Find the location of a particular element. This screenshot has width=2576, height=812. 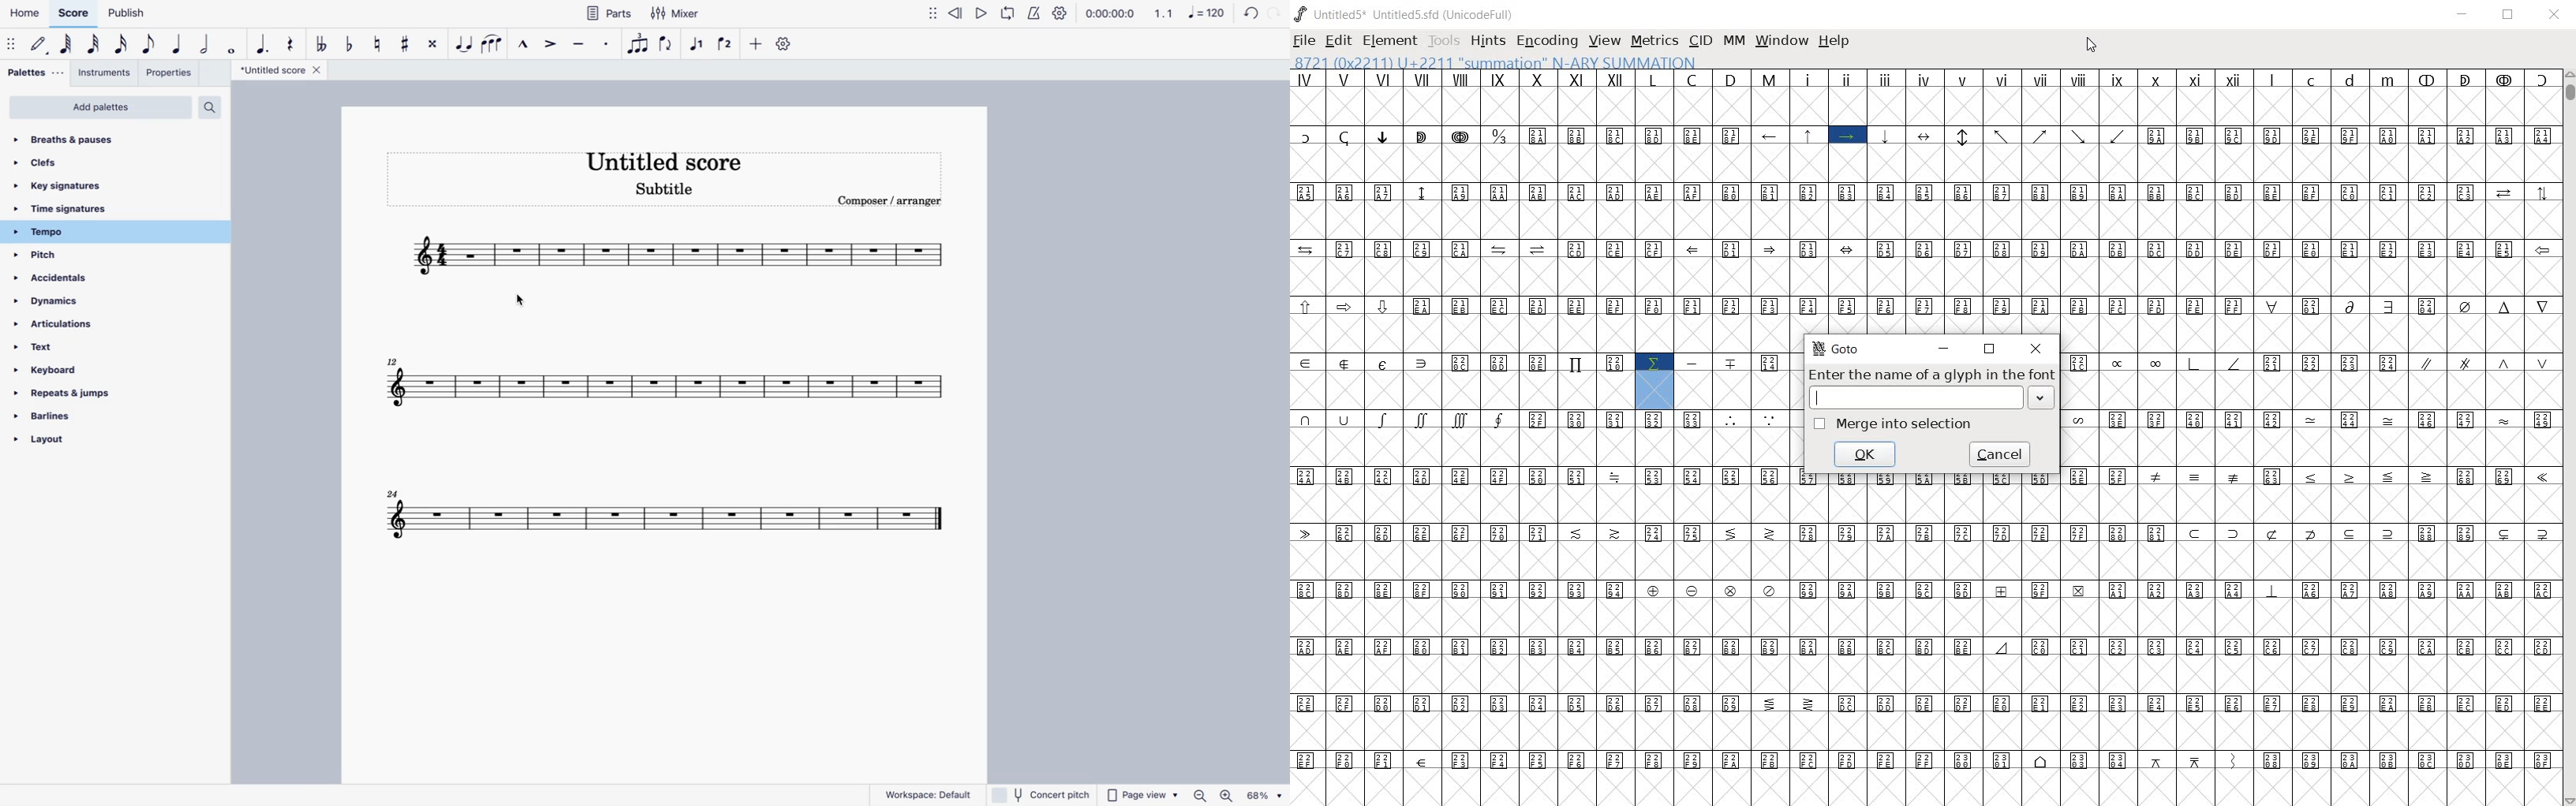

move is located at coordinates (930, 13).